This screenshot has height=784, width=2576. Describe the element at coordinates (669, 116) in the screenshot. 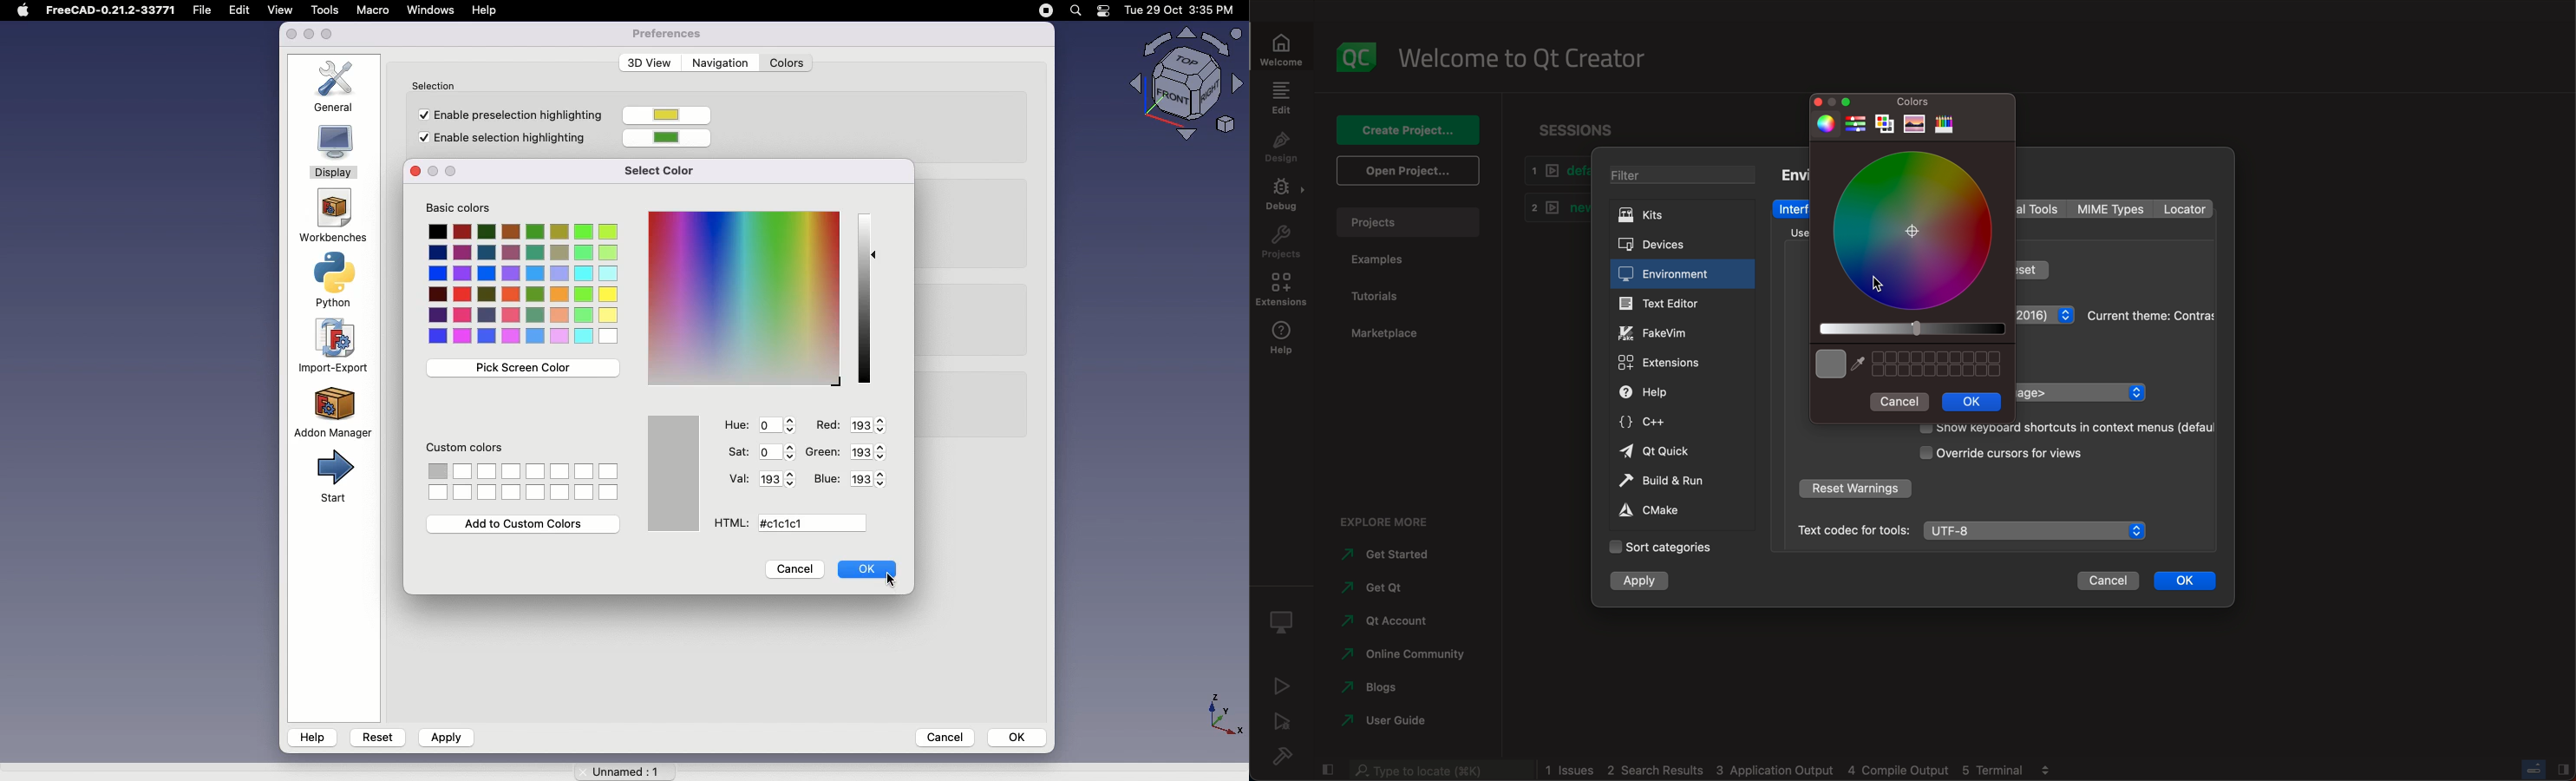

I see `color` at that location.